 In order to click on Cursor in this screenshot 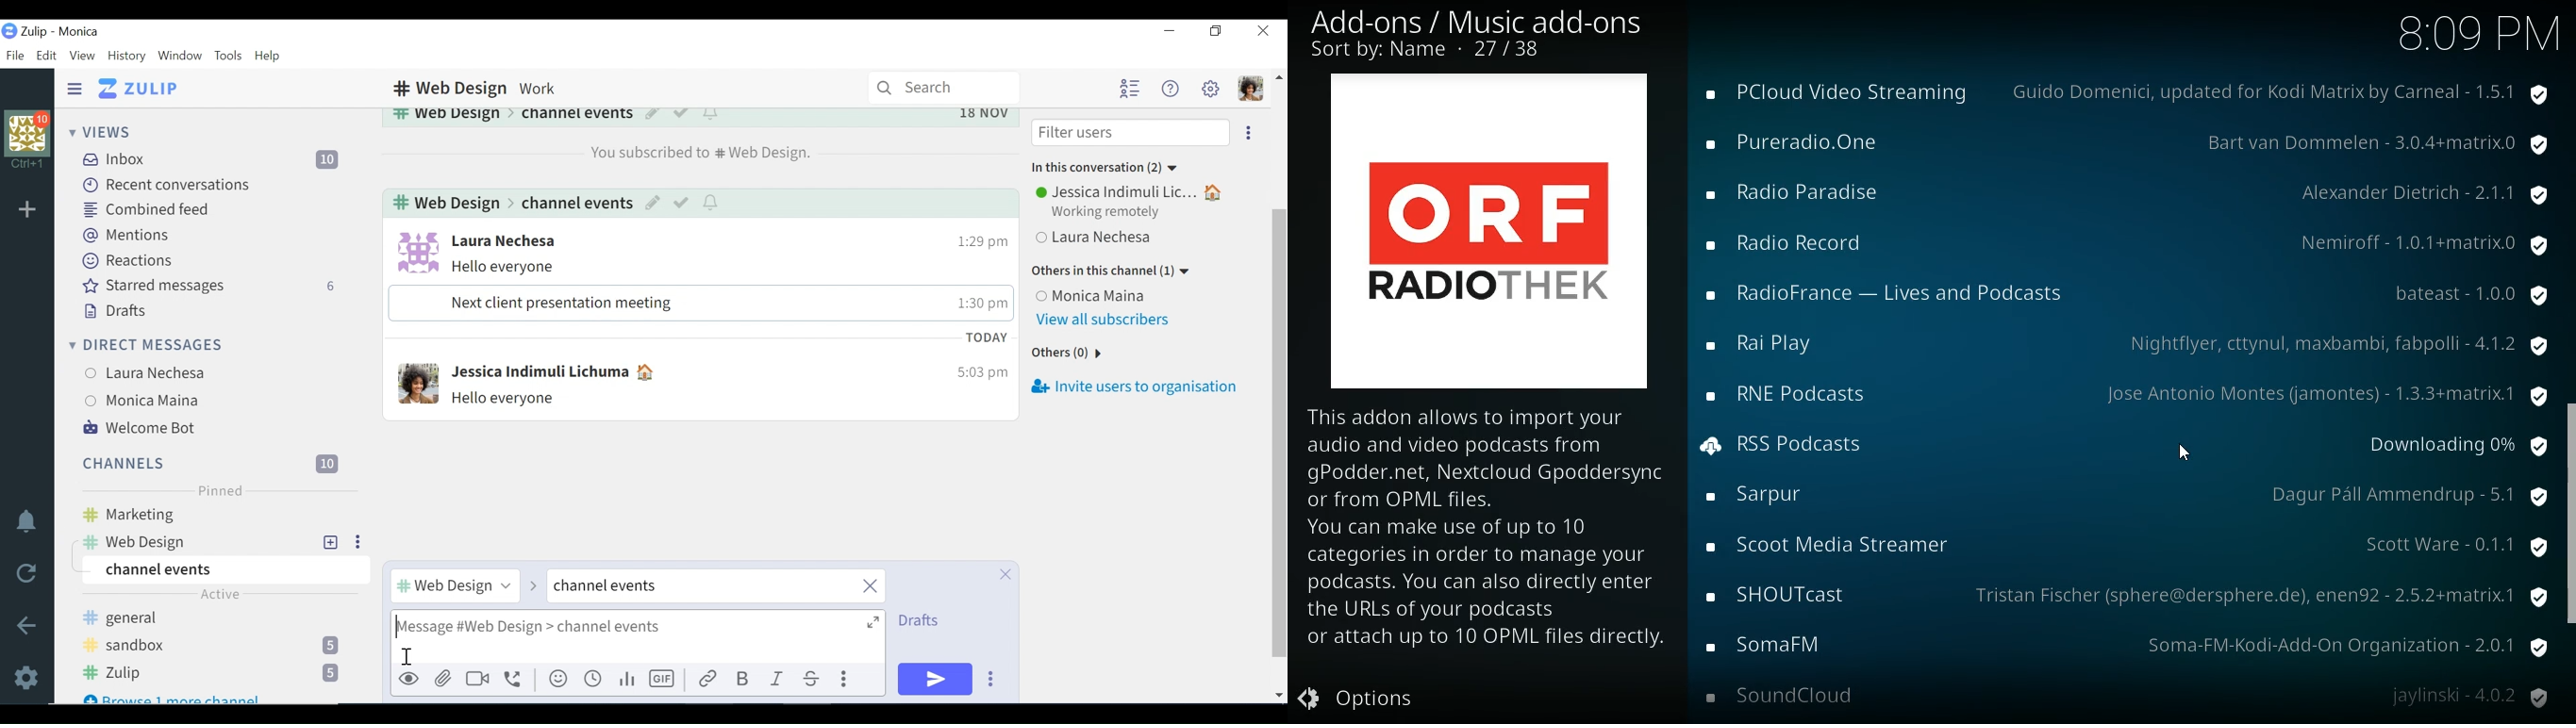, I will do `click(2187, 455)`.